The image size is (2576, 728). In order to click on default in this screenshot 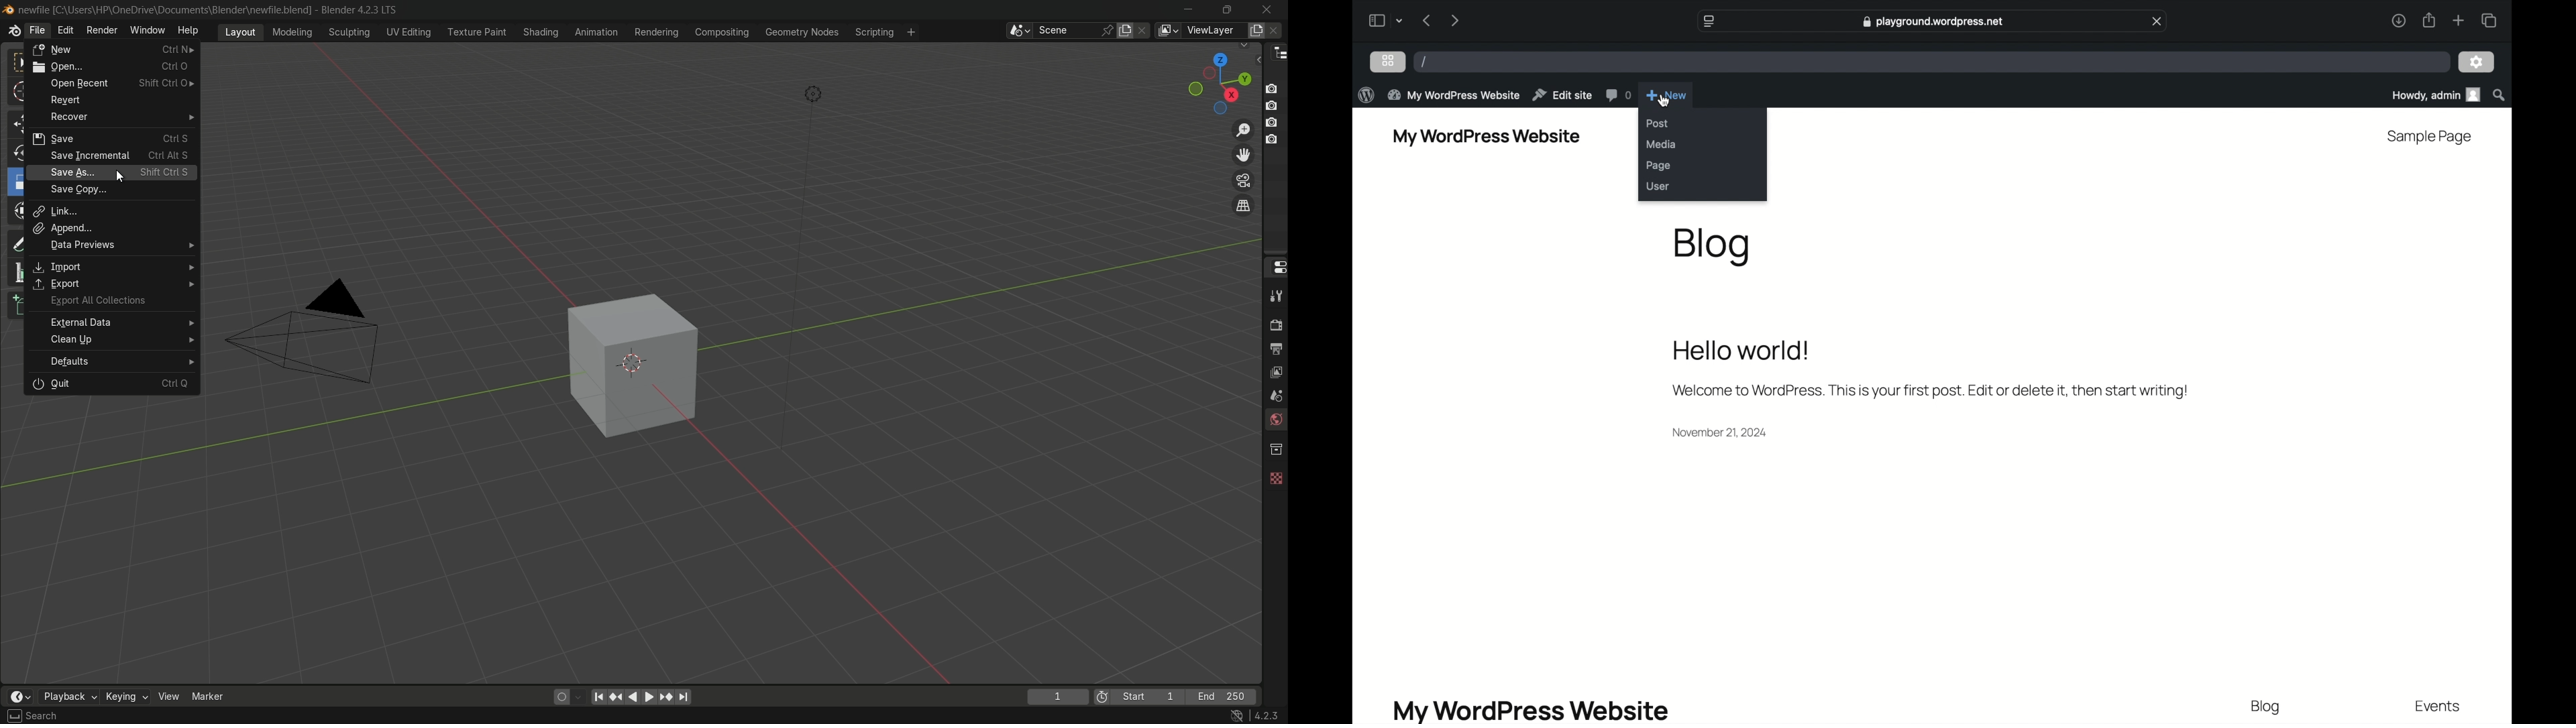, I will do `click(109, 362)`.